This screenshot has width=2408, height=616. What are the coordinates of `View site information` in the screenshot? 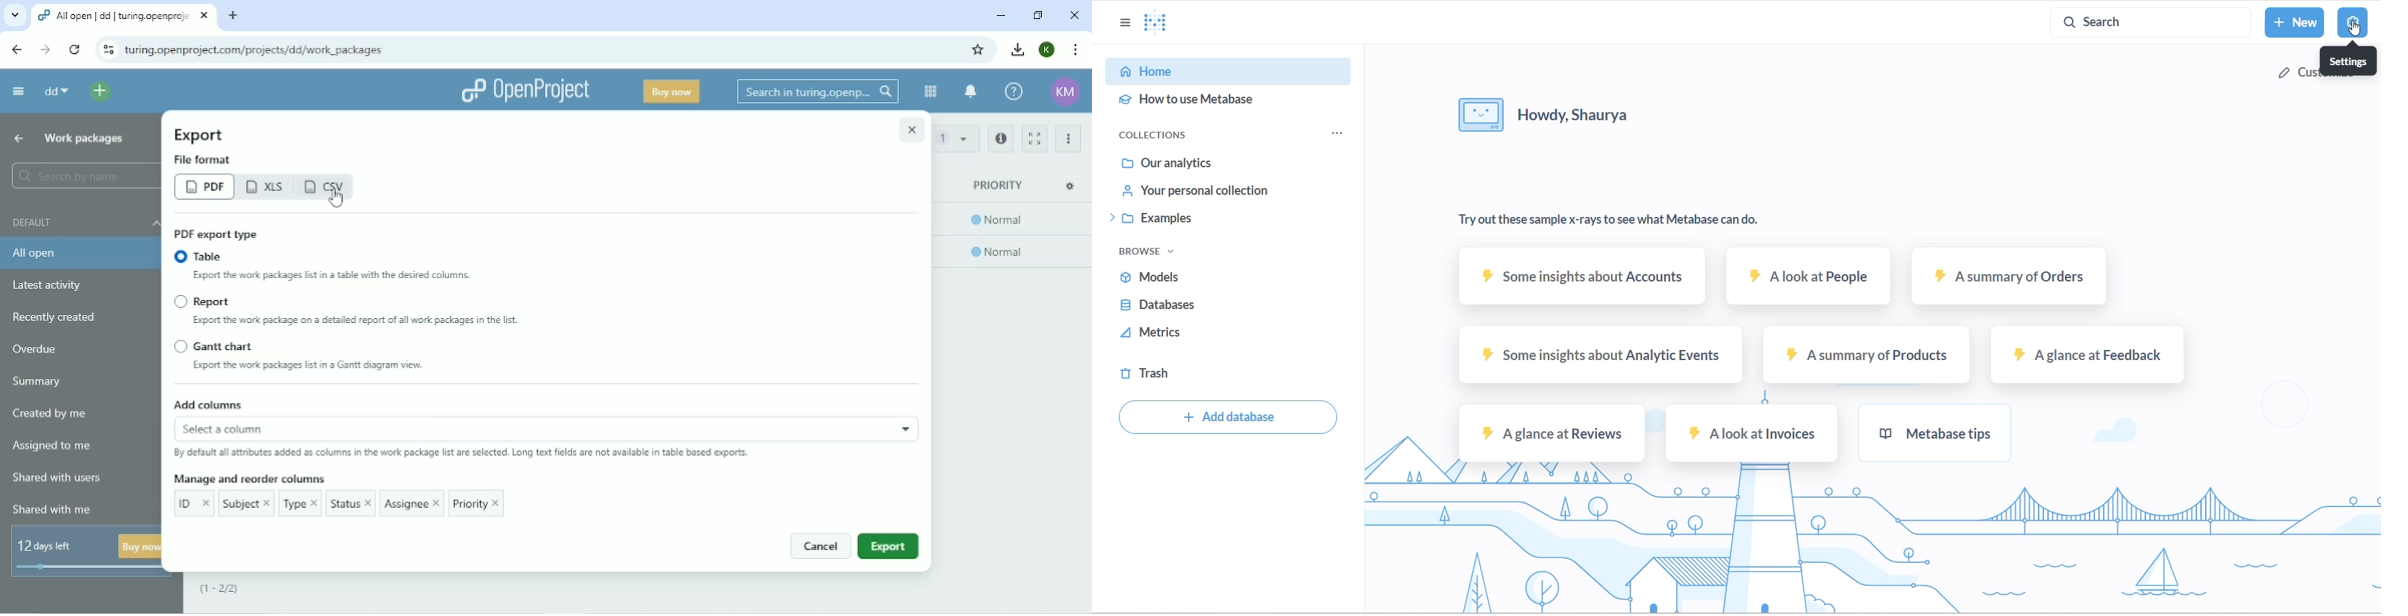 It's located at (108, 49).